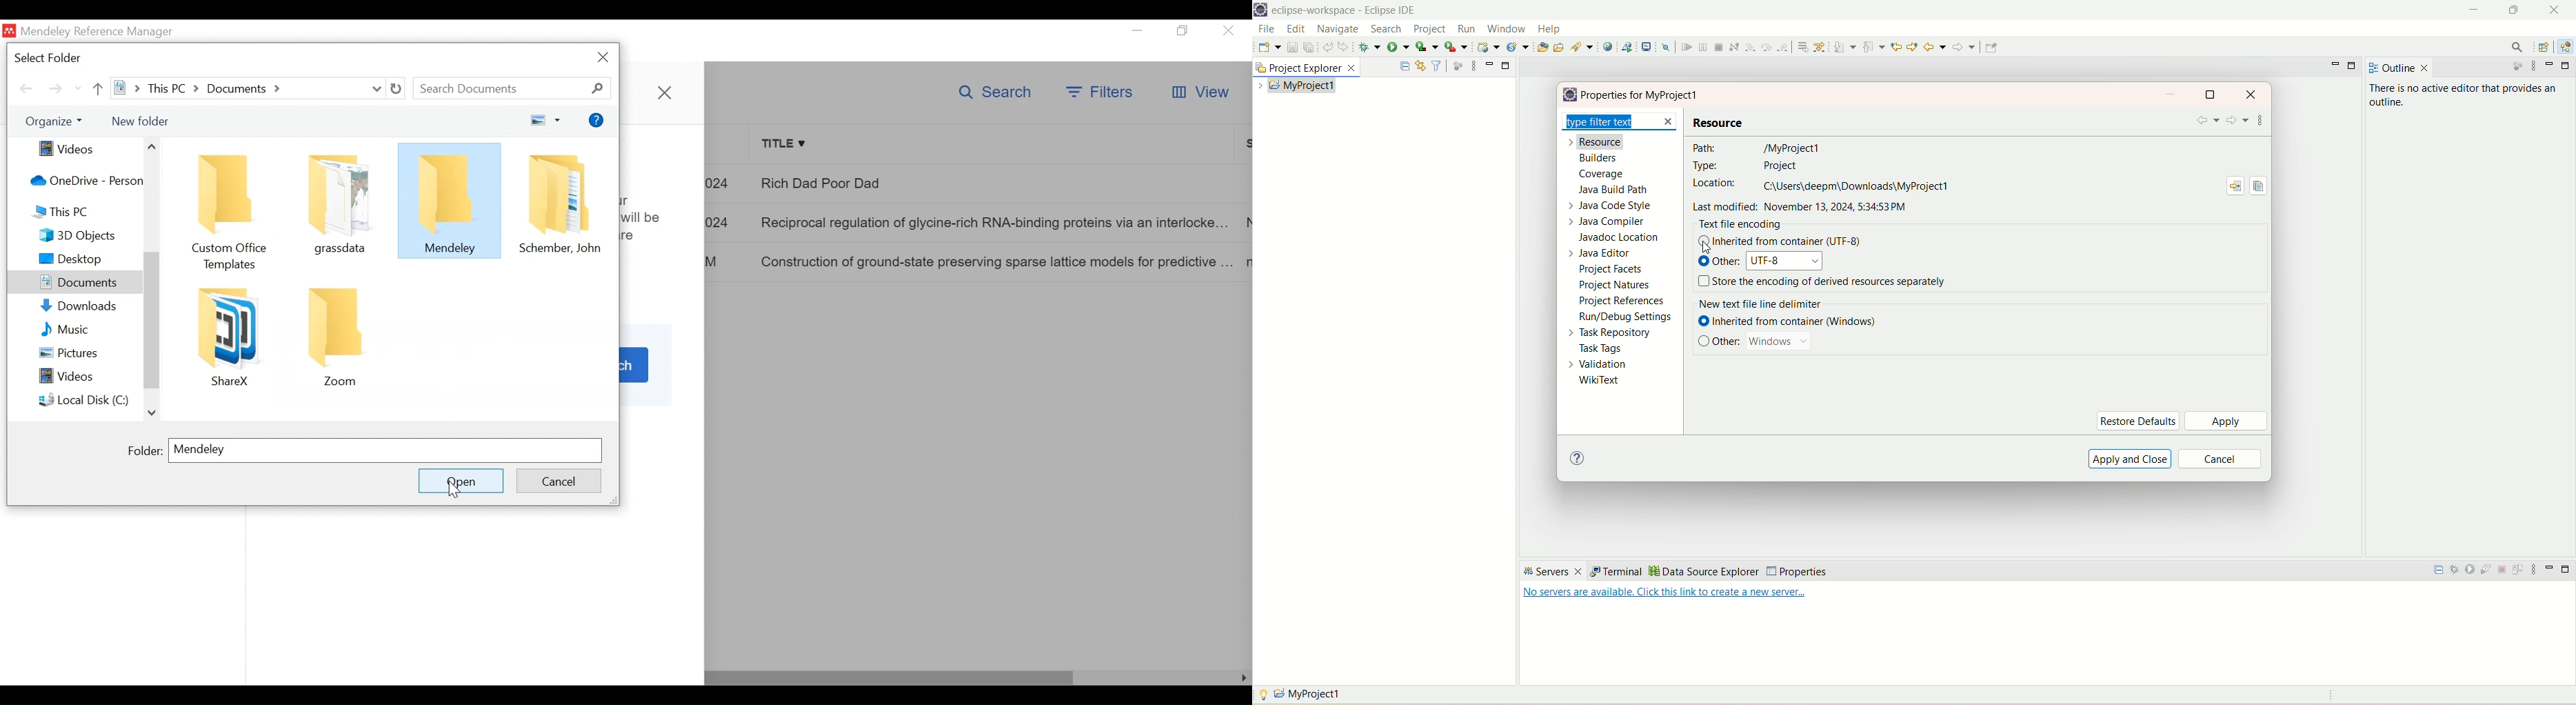 The width and height of the screenshot is (2576, 728). I want to click on This PC, so click(84, 211).